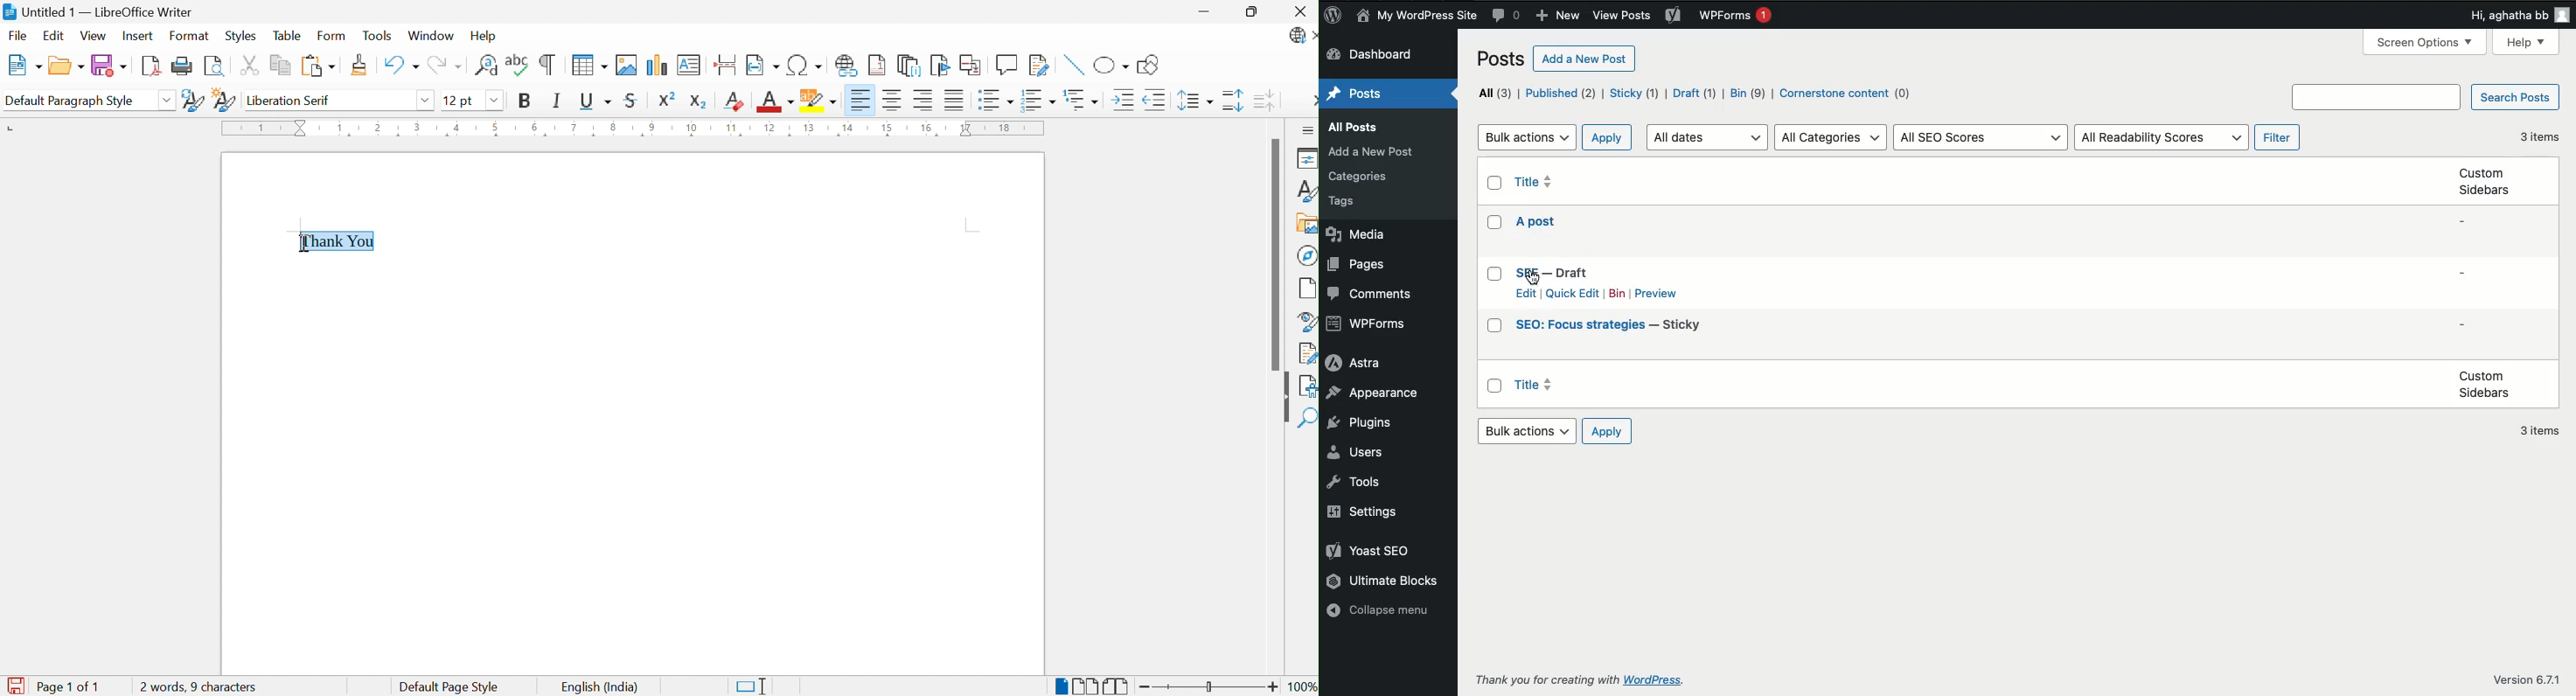 The width and height of the screenshot is (2576, 700). Describe the element at coordinates (940, 64) in the screenshot. I see `Bookmark` at that location.